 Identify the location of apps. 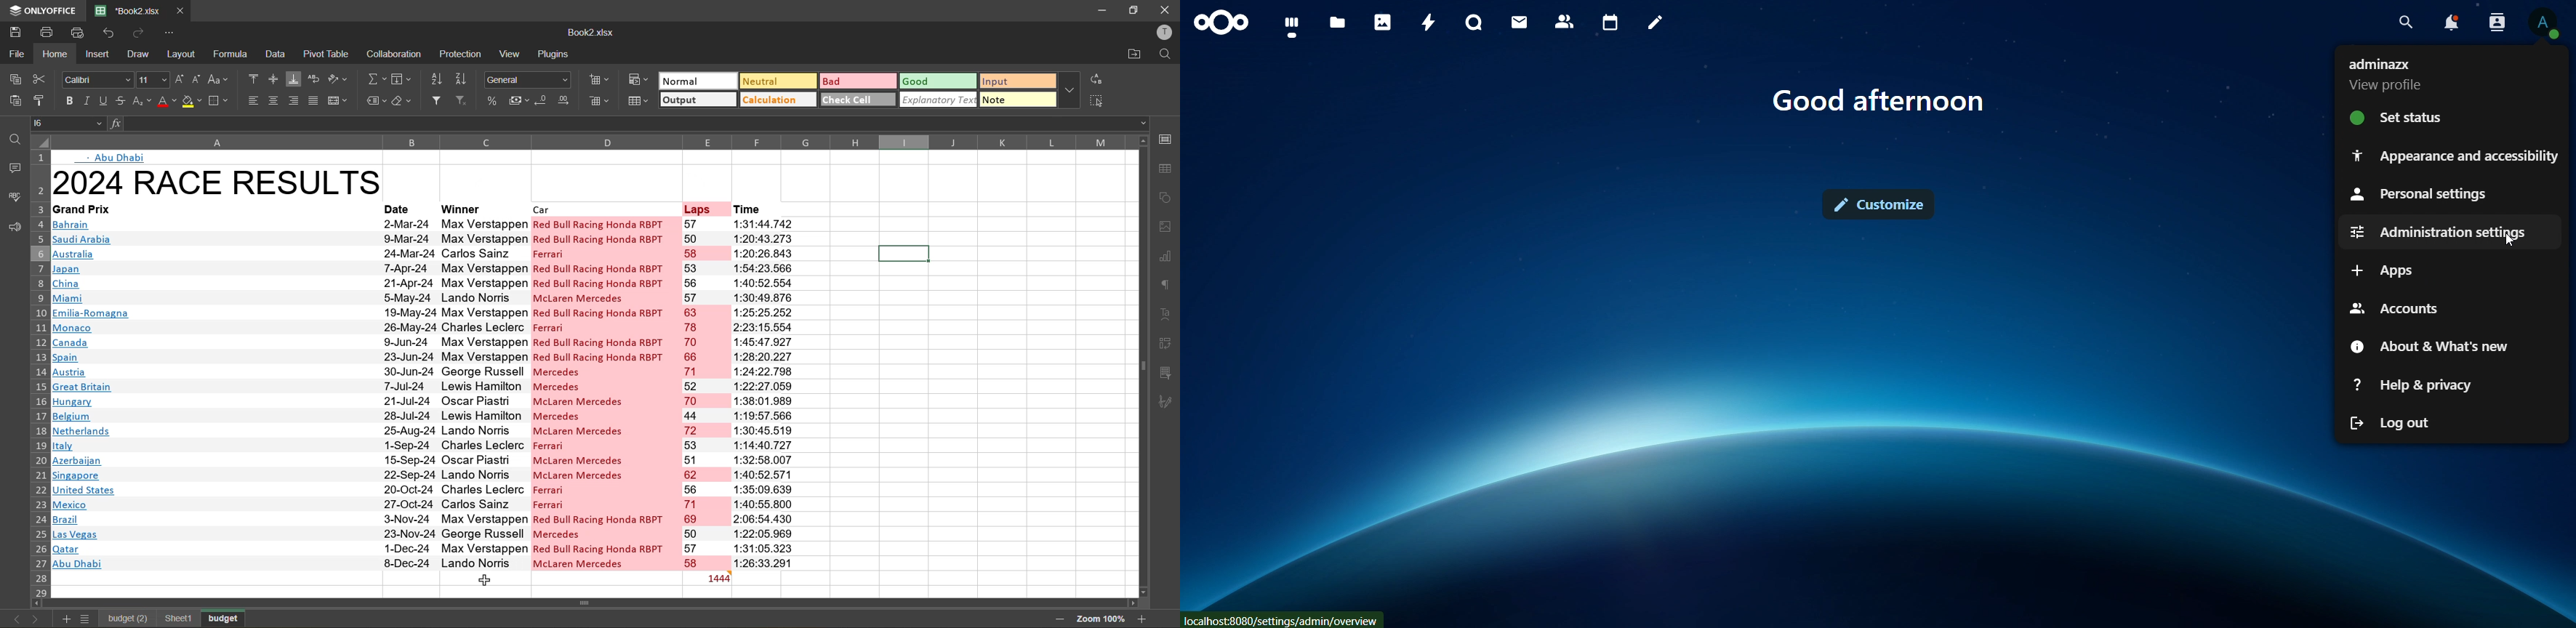
(2388, 269).